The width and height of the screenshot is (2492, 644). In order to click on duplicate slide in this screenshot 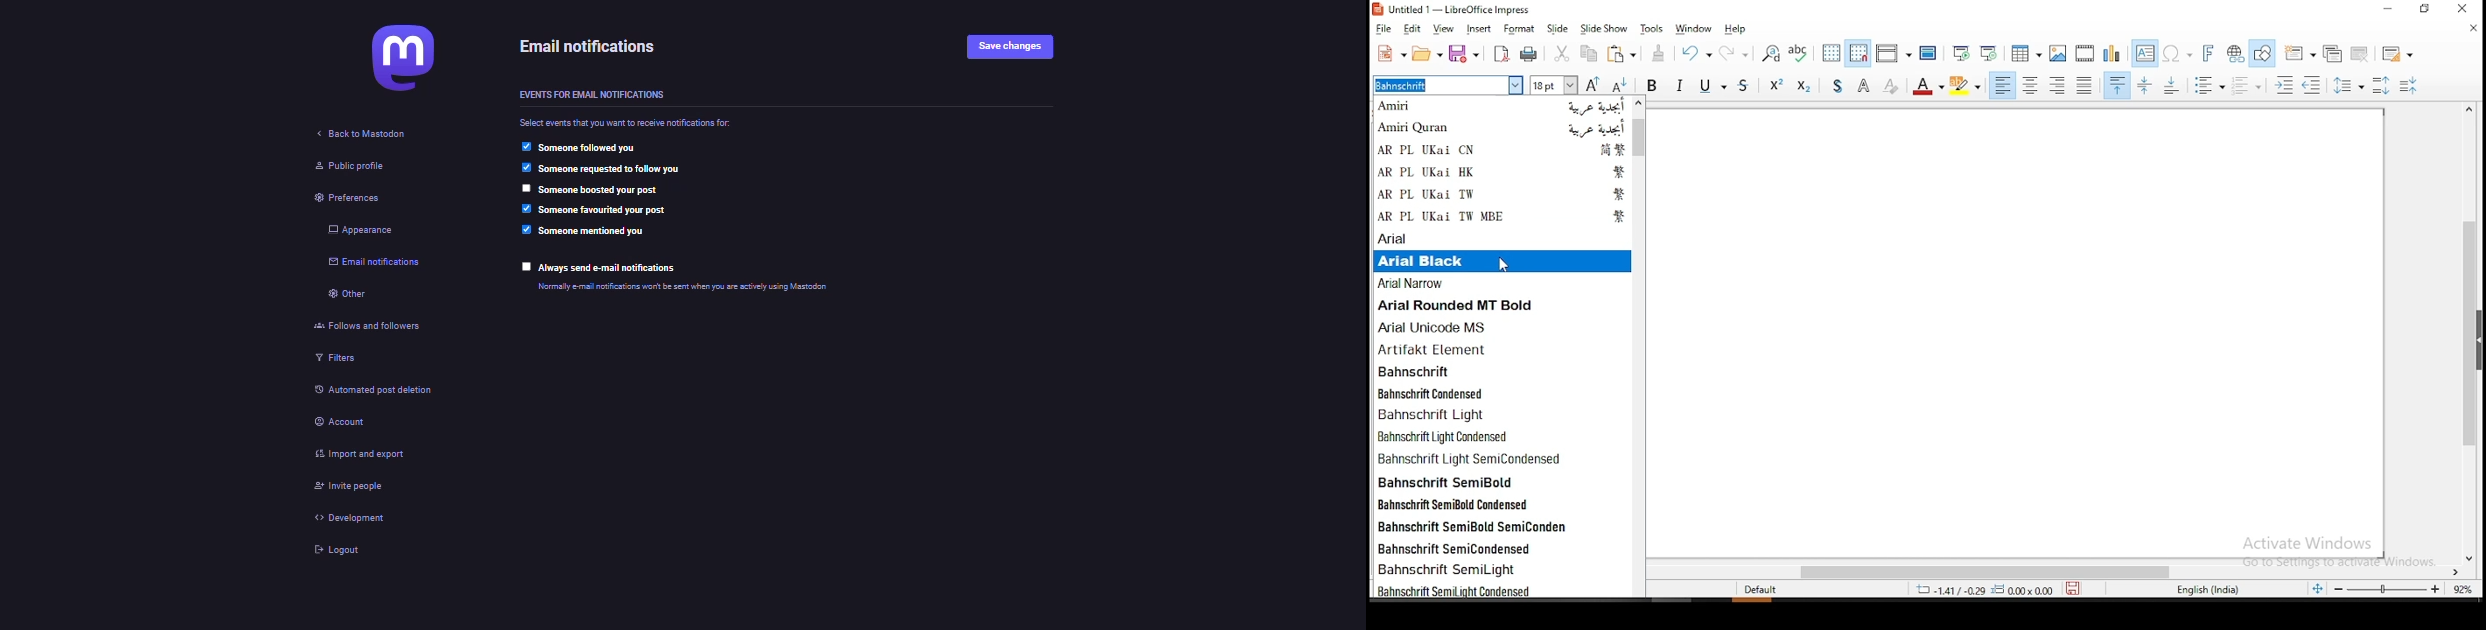, I will do `click(2336, 52)`.